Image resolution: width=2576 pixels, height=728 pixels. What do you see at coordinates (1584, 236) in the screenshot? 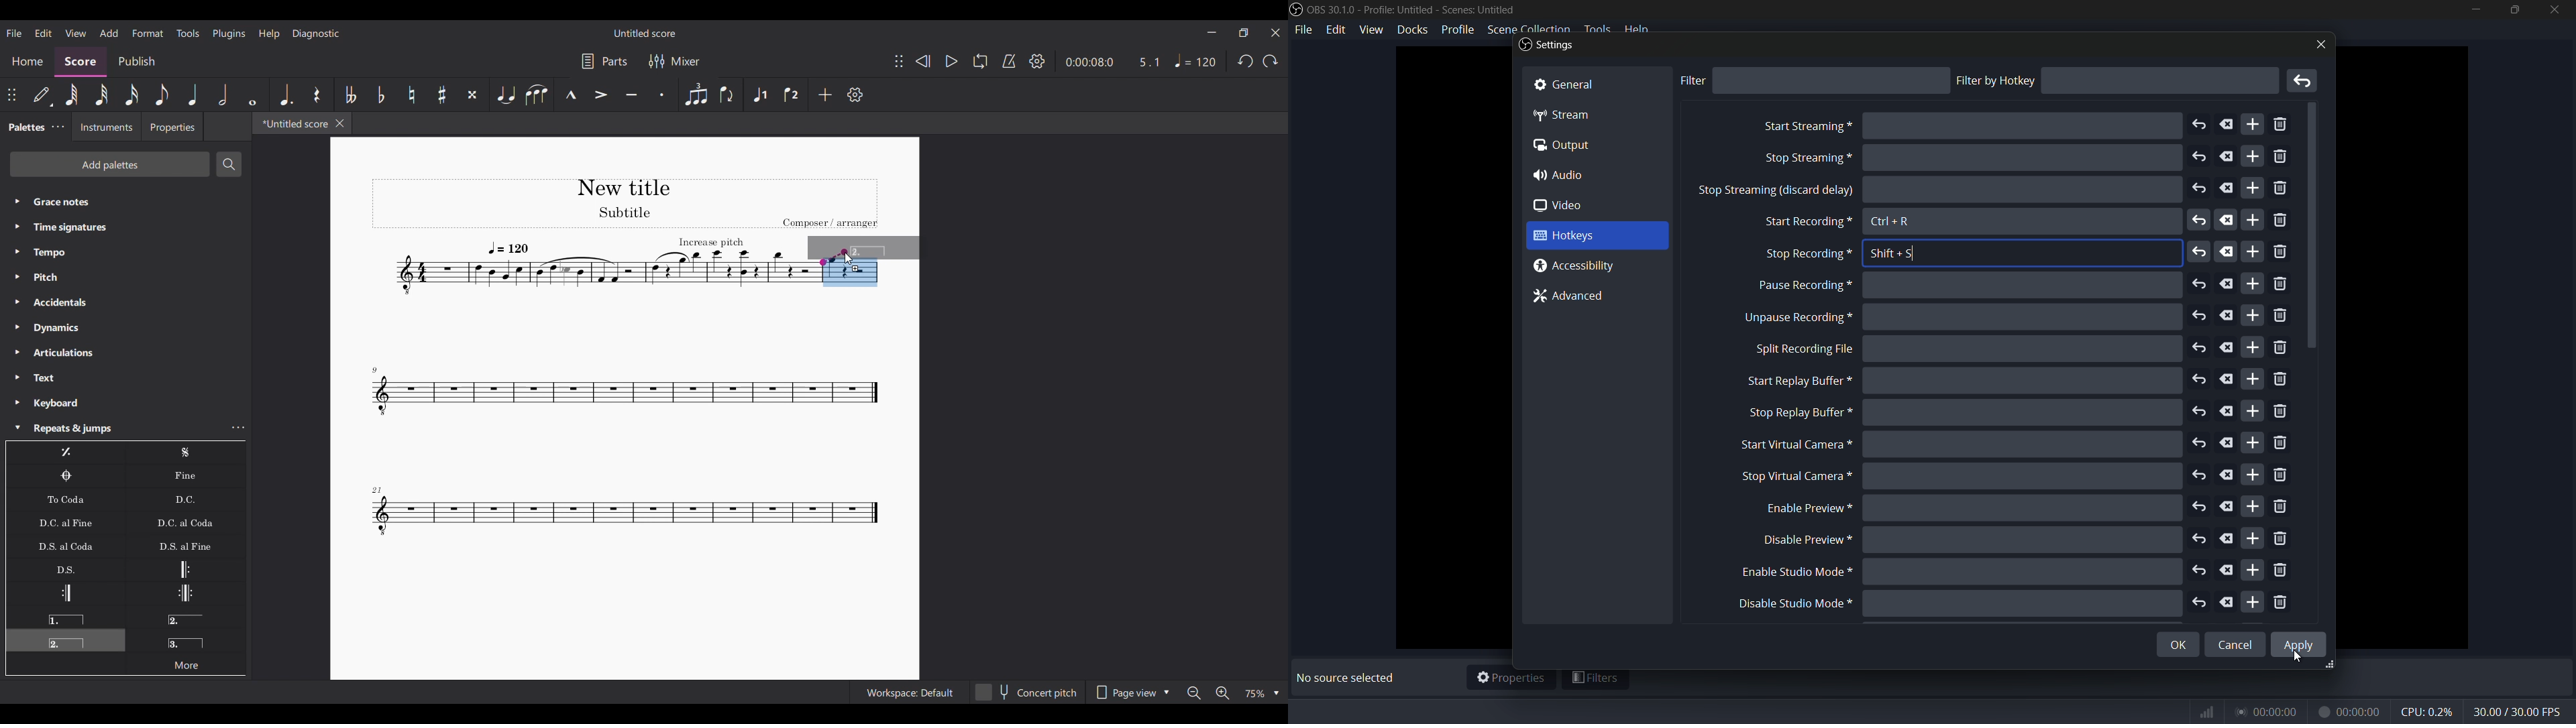
I see `3 Hotkeys` at bounding box center [1584, 236].